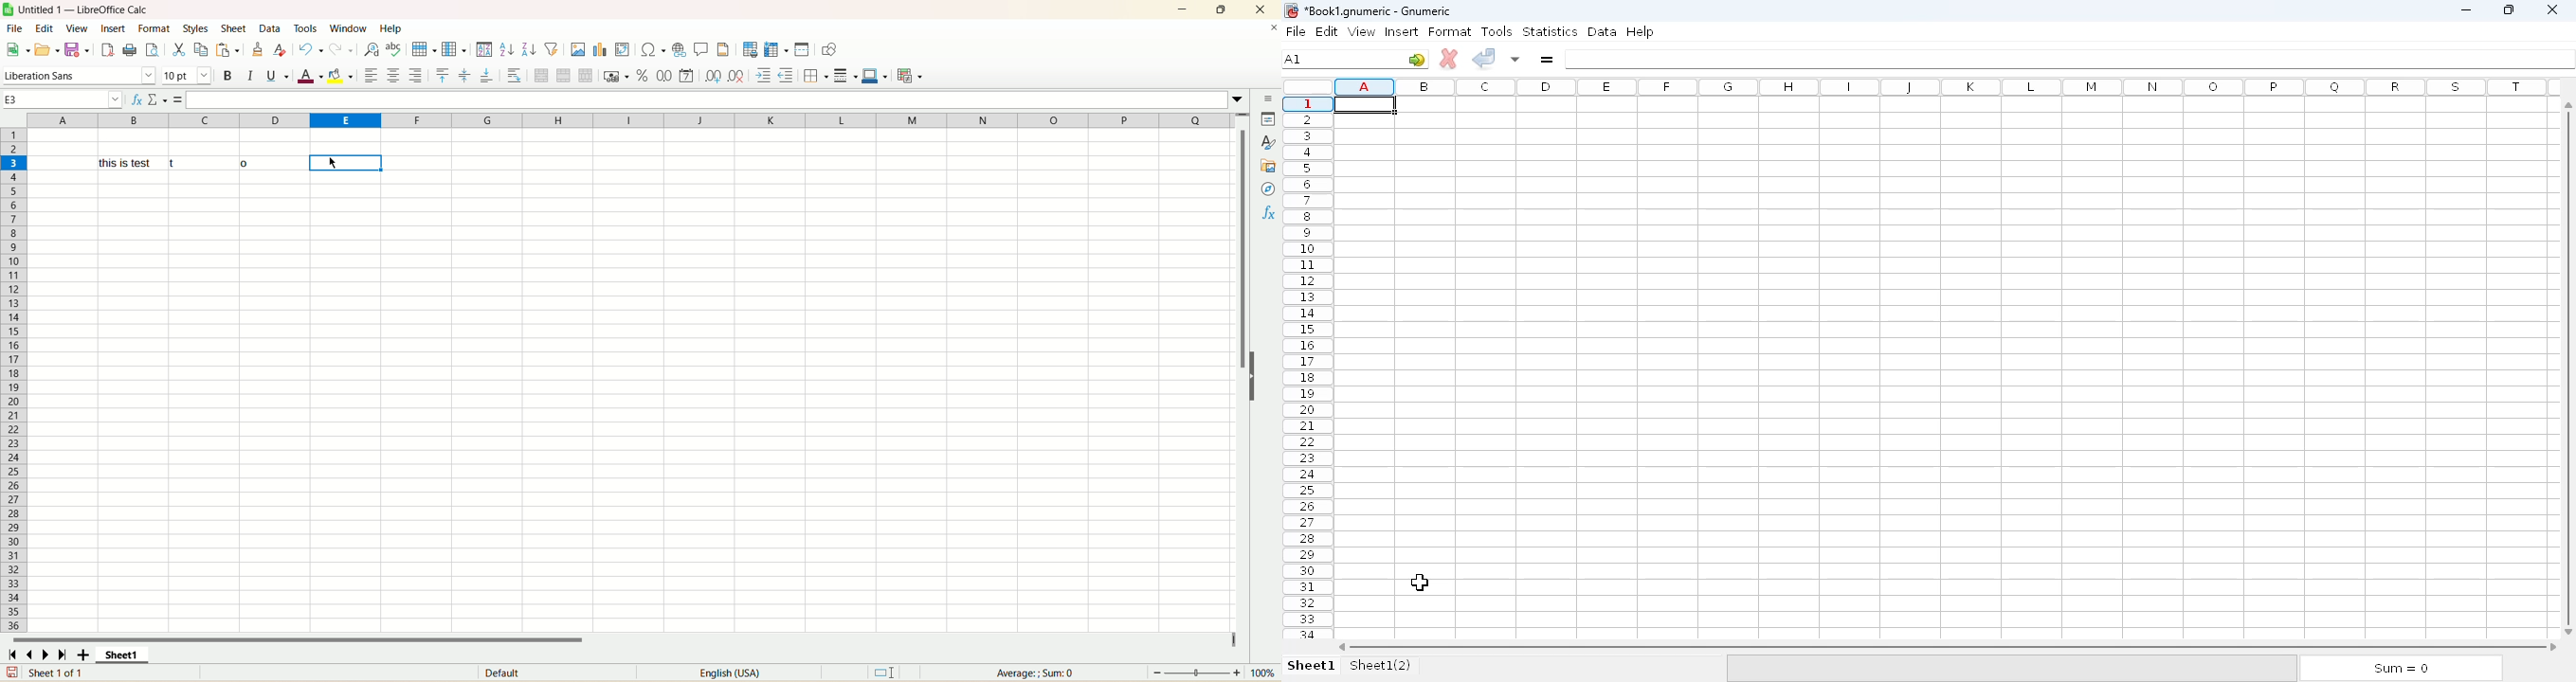  I want to click on sheets, so click(234, 27).